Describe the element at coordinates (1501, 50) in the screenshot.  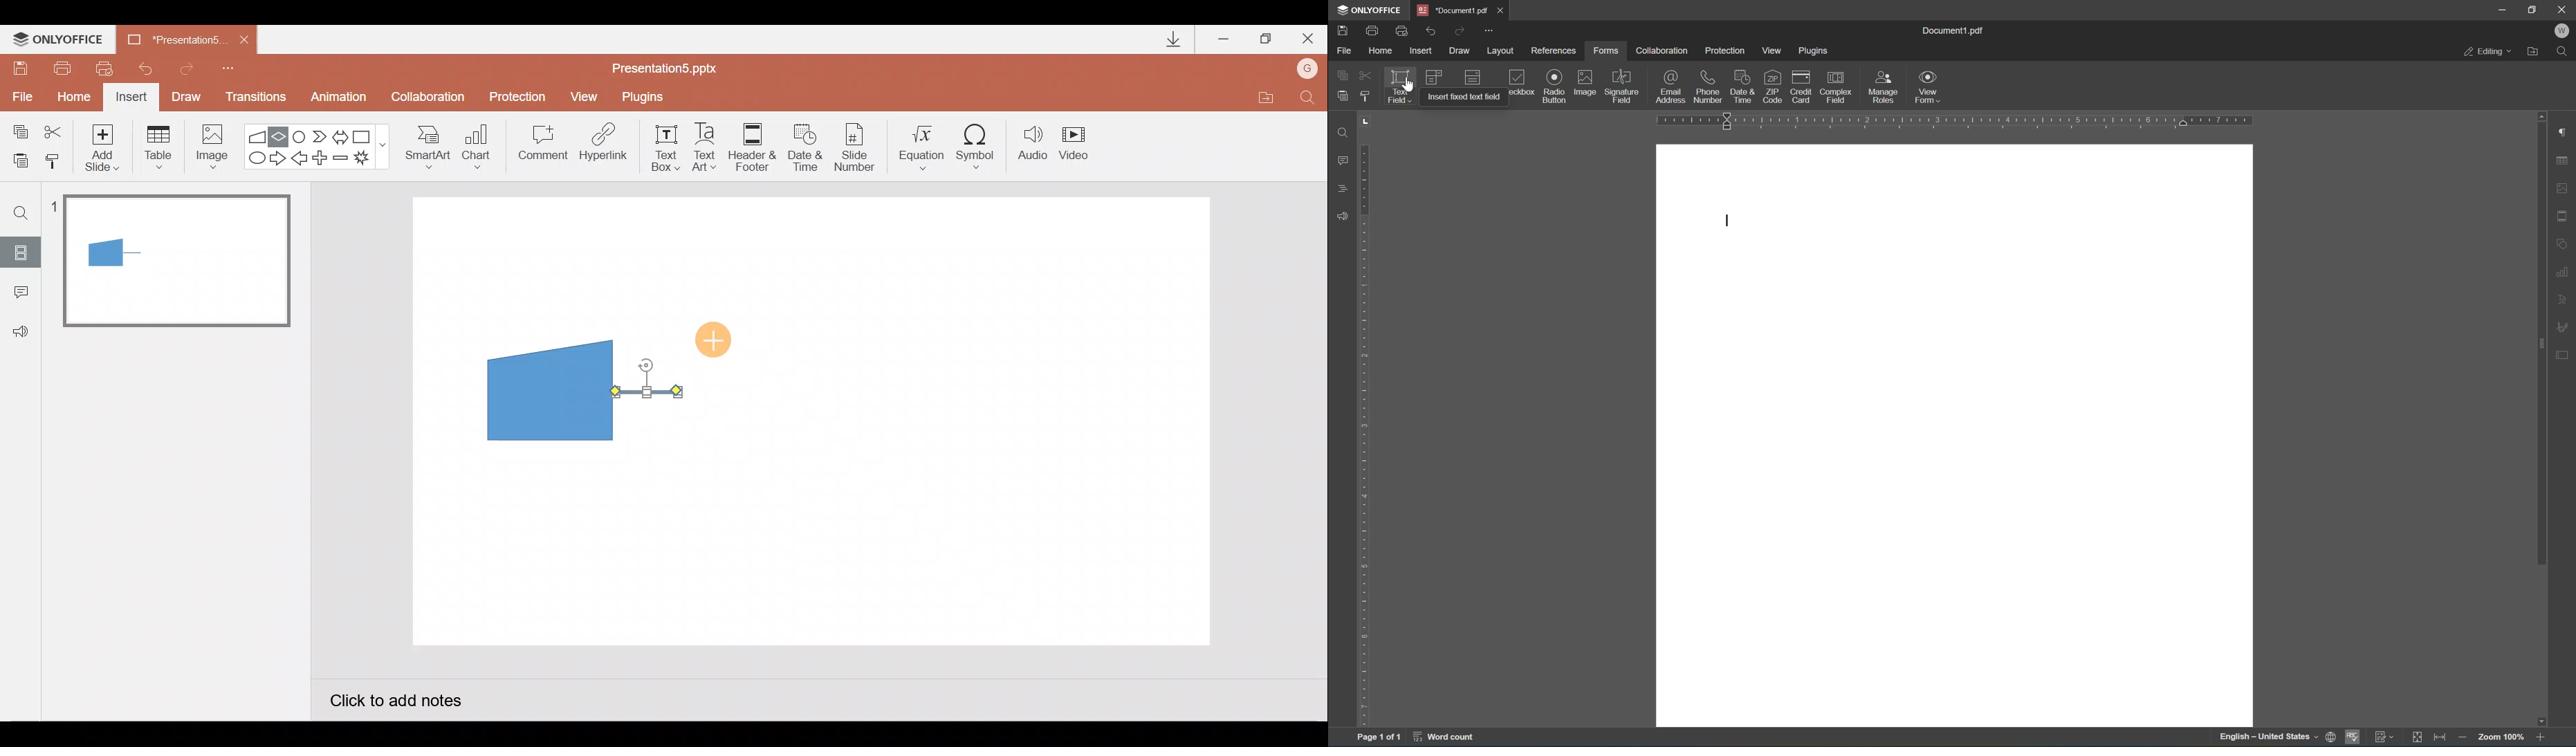
I see `layout` at that location.